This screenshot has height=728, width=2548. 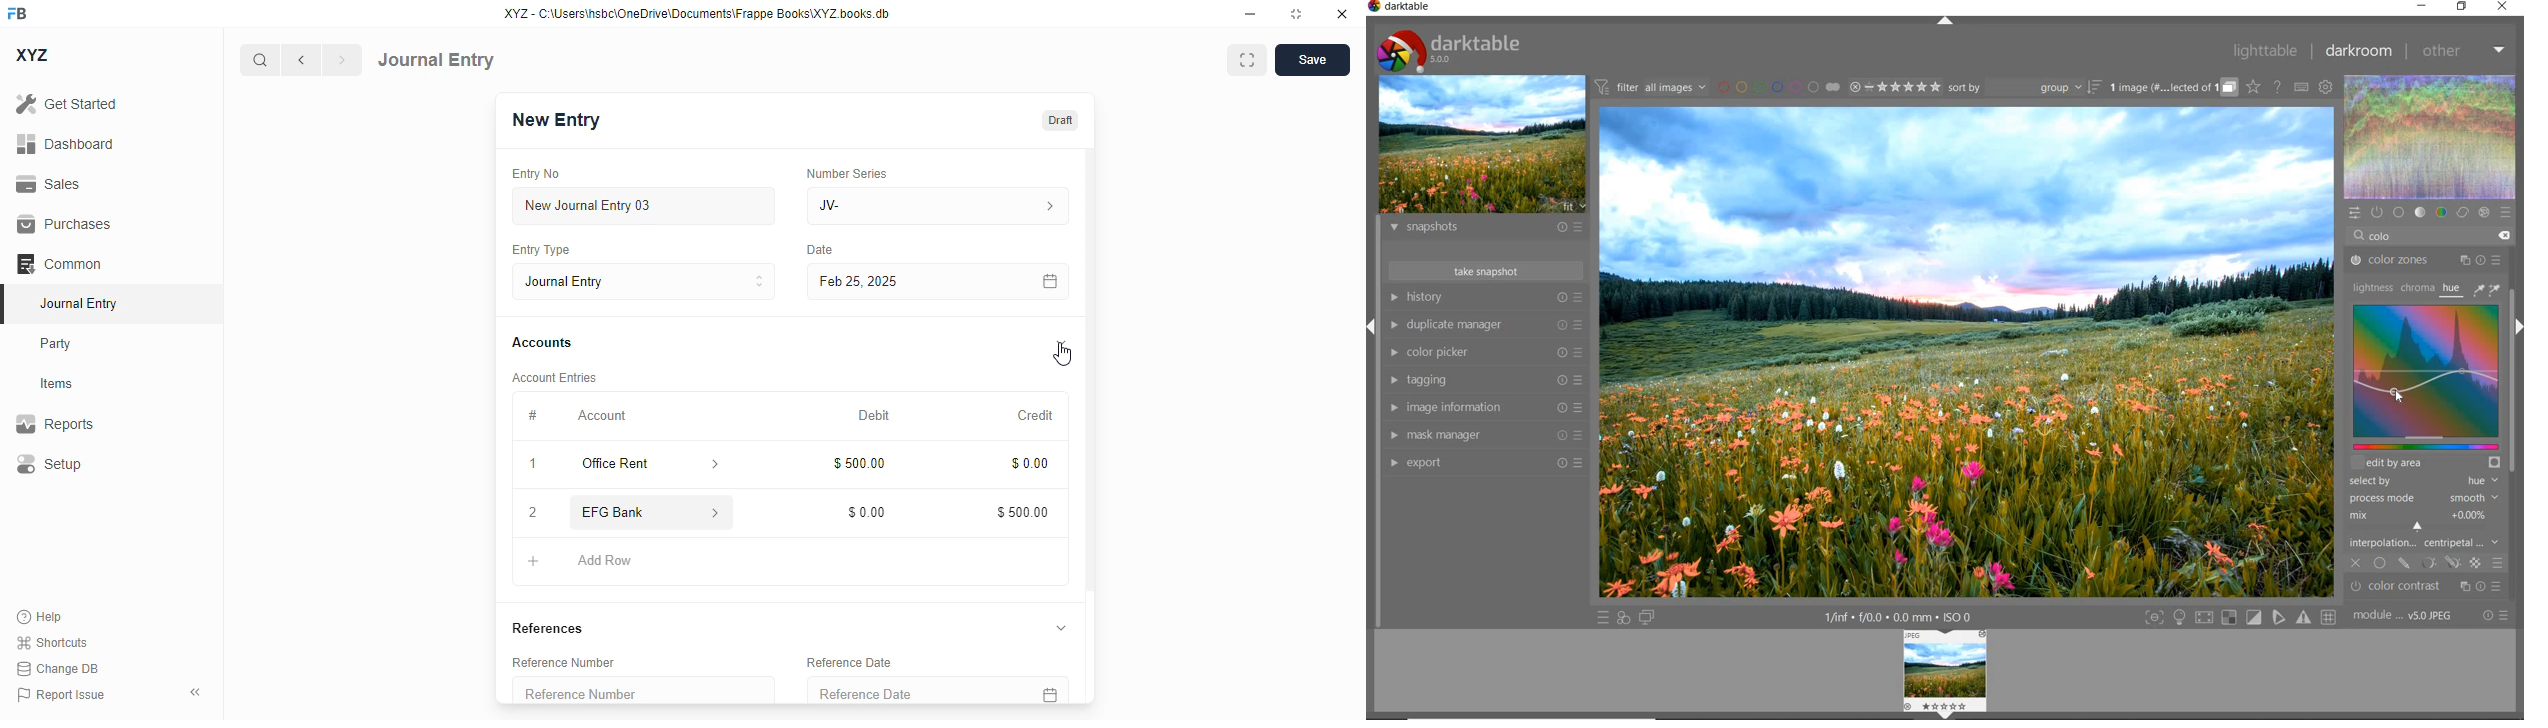 What do you see at coordinates (2357, 561) in the screenshot?
I see `off` at bounding box center [2357, 561].